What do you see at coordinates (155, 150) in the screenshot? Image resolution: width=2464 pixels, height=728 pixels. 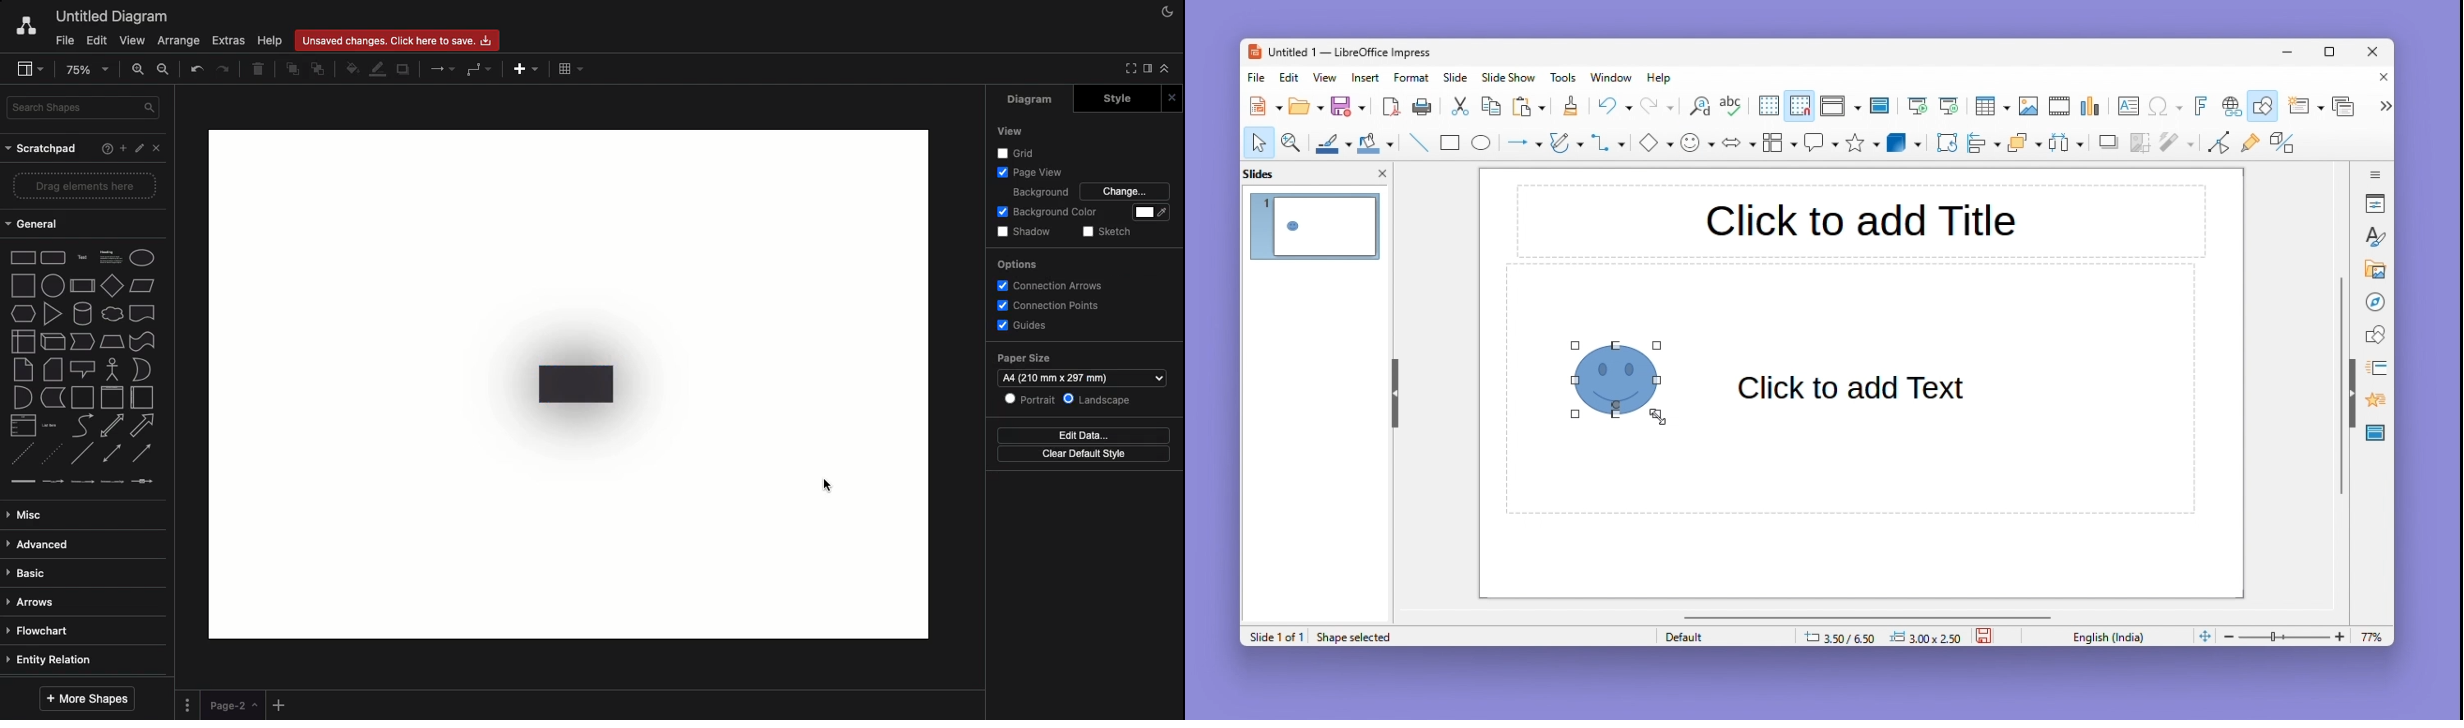 I see `Close` at bounding box center [155, 150].